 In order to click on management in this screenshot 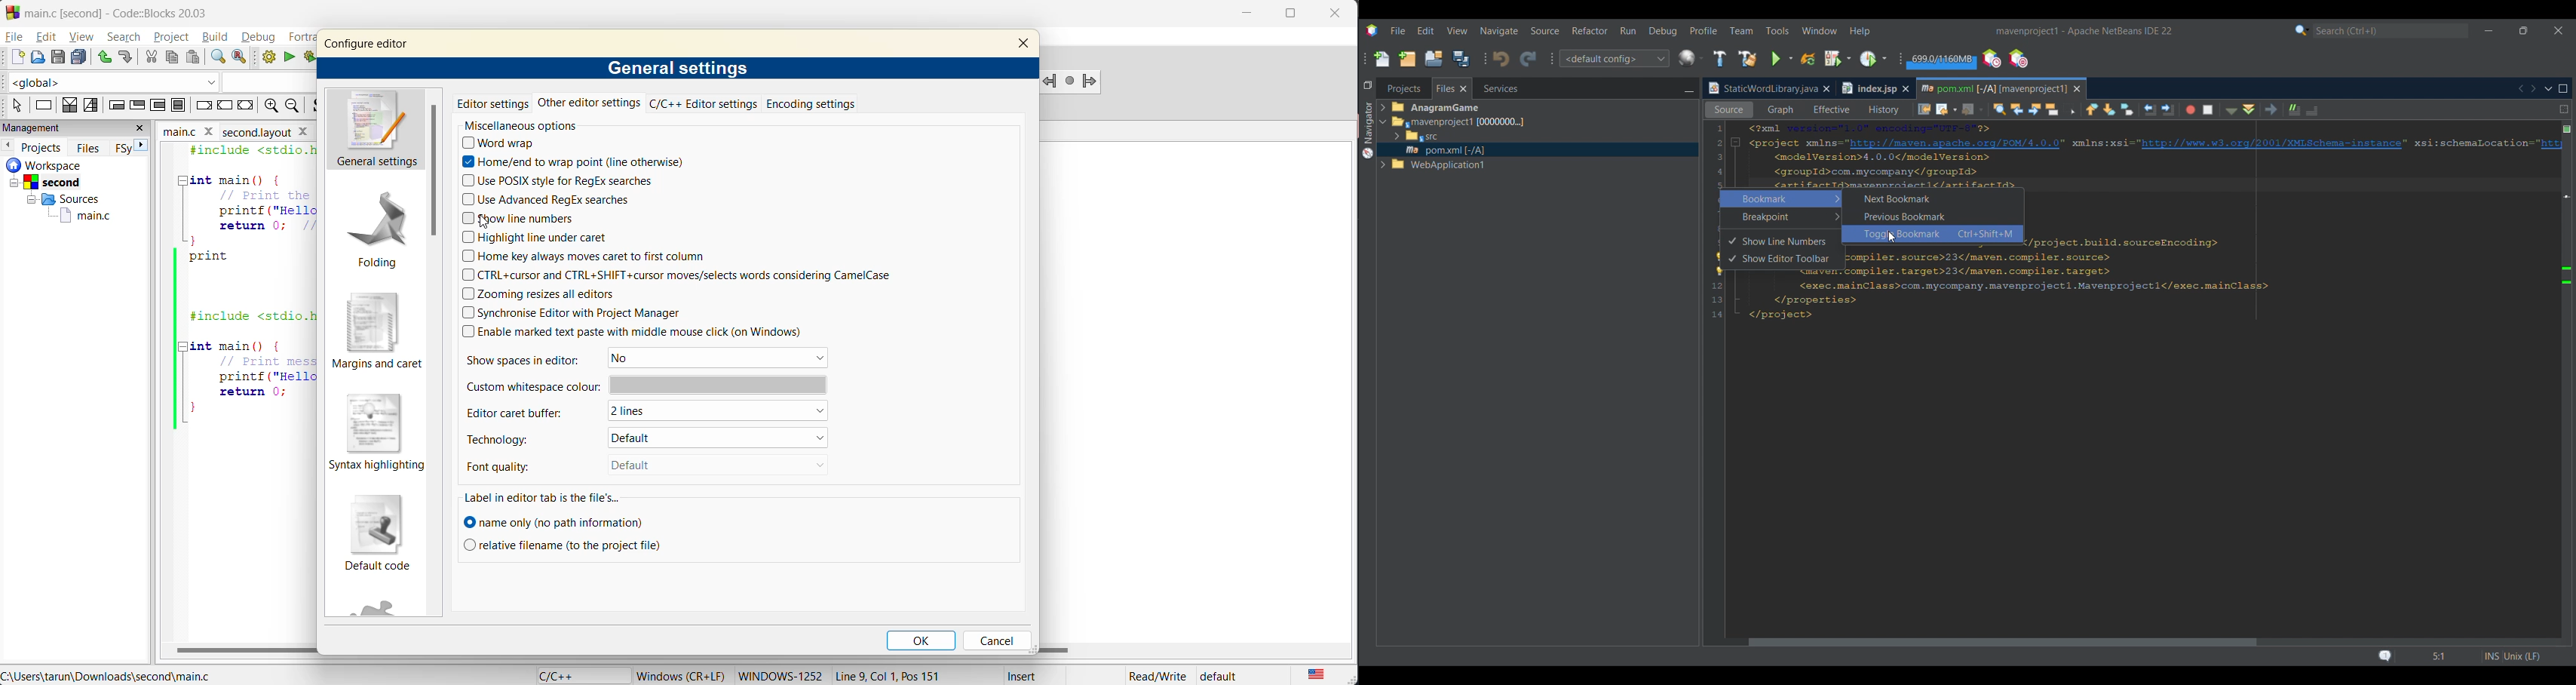, I will do `click(63, 127)`.